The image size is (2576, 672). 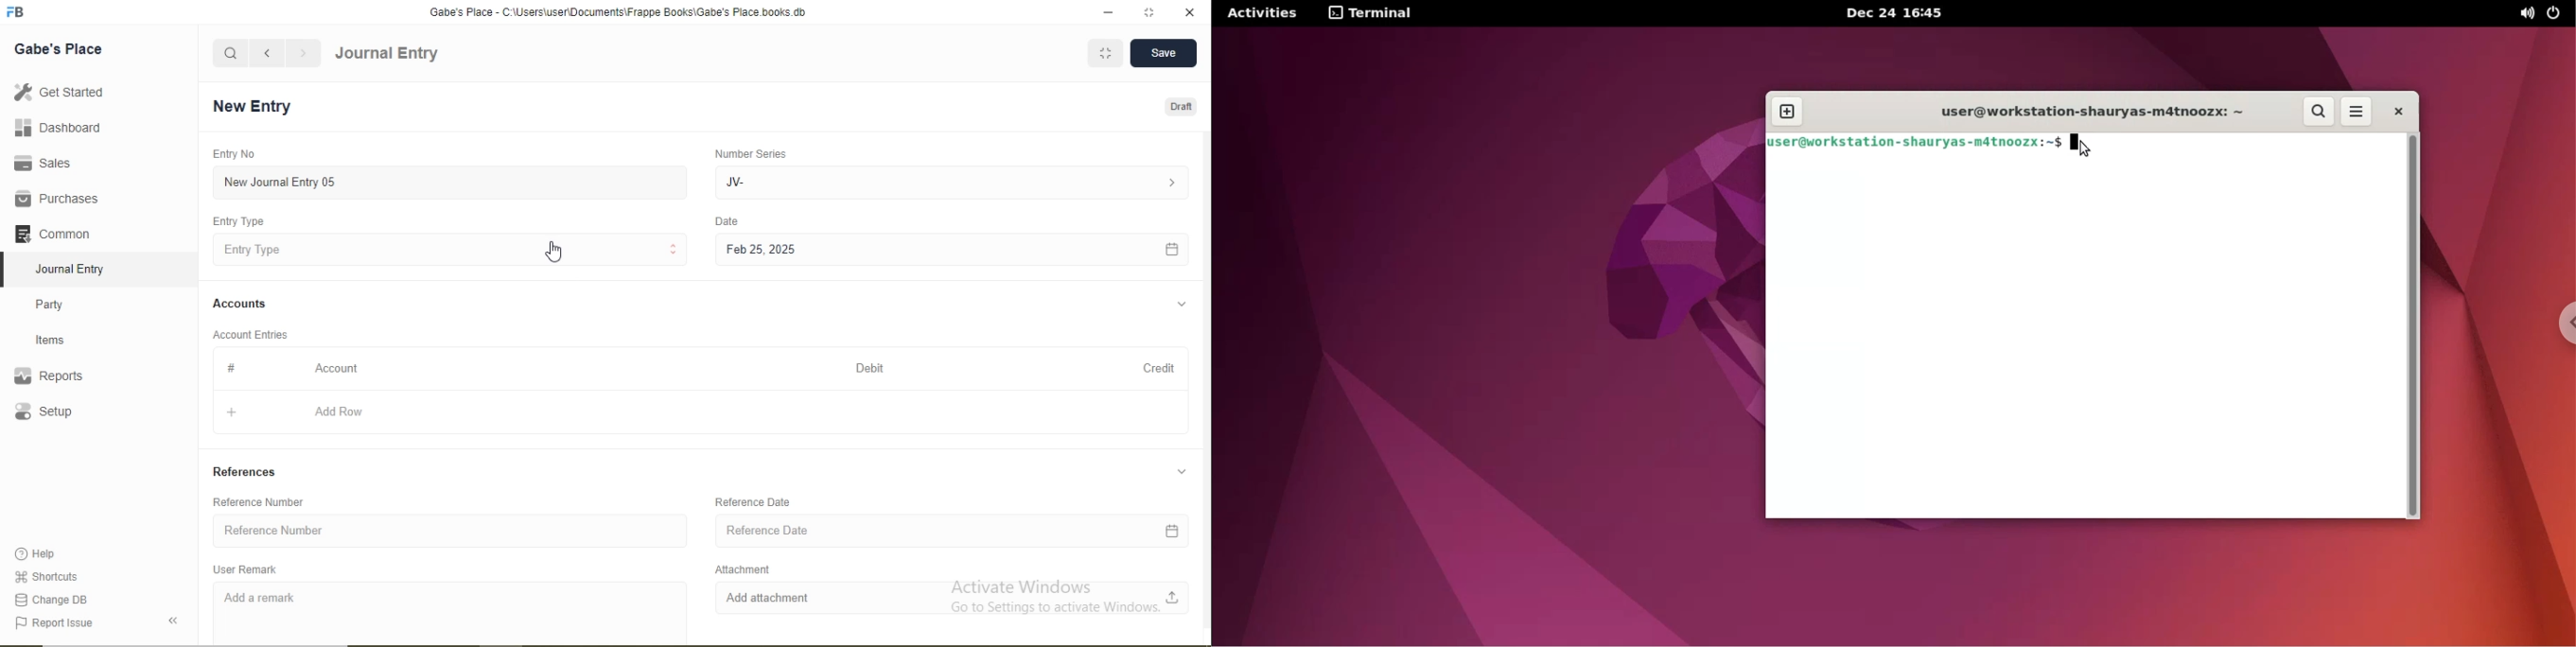 I want to click on Feb 25, 2025, so click(x=951, y=251).